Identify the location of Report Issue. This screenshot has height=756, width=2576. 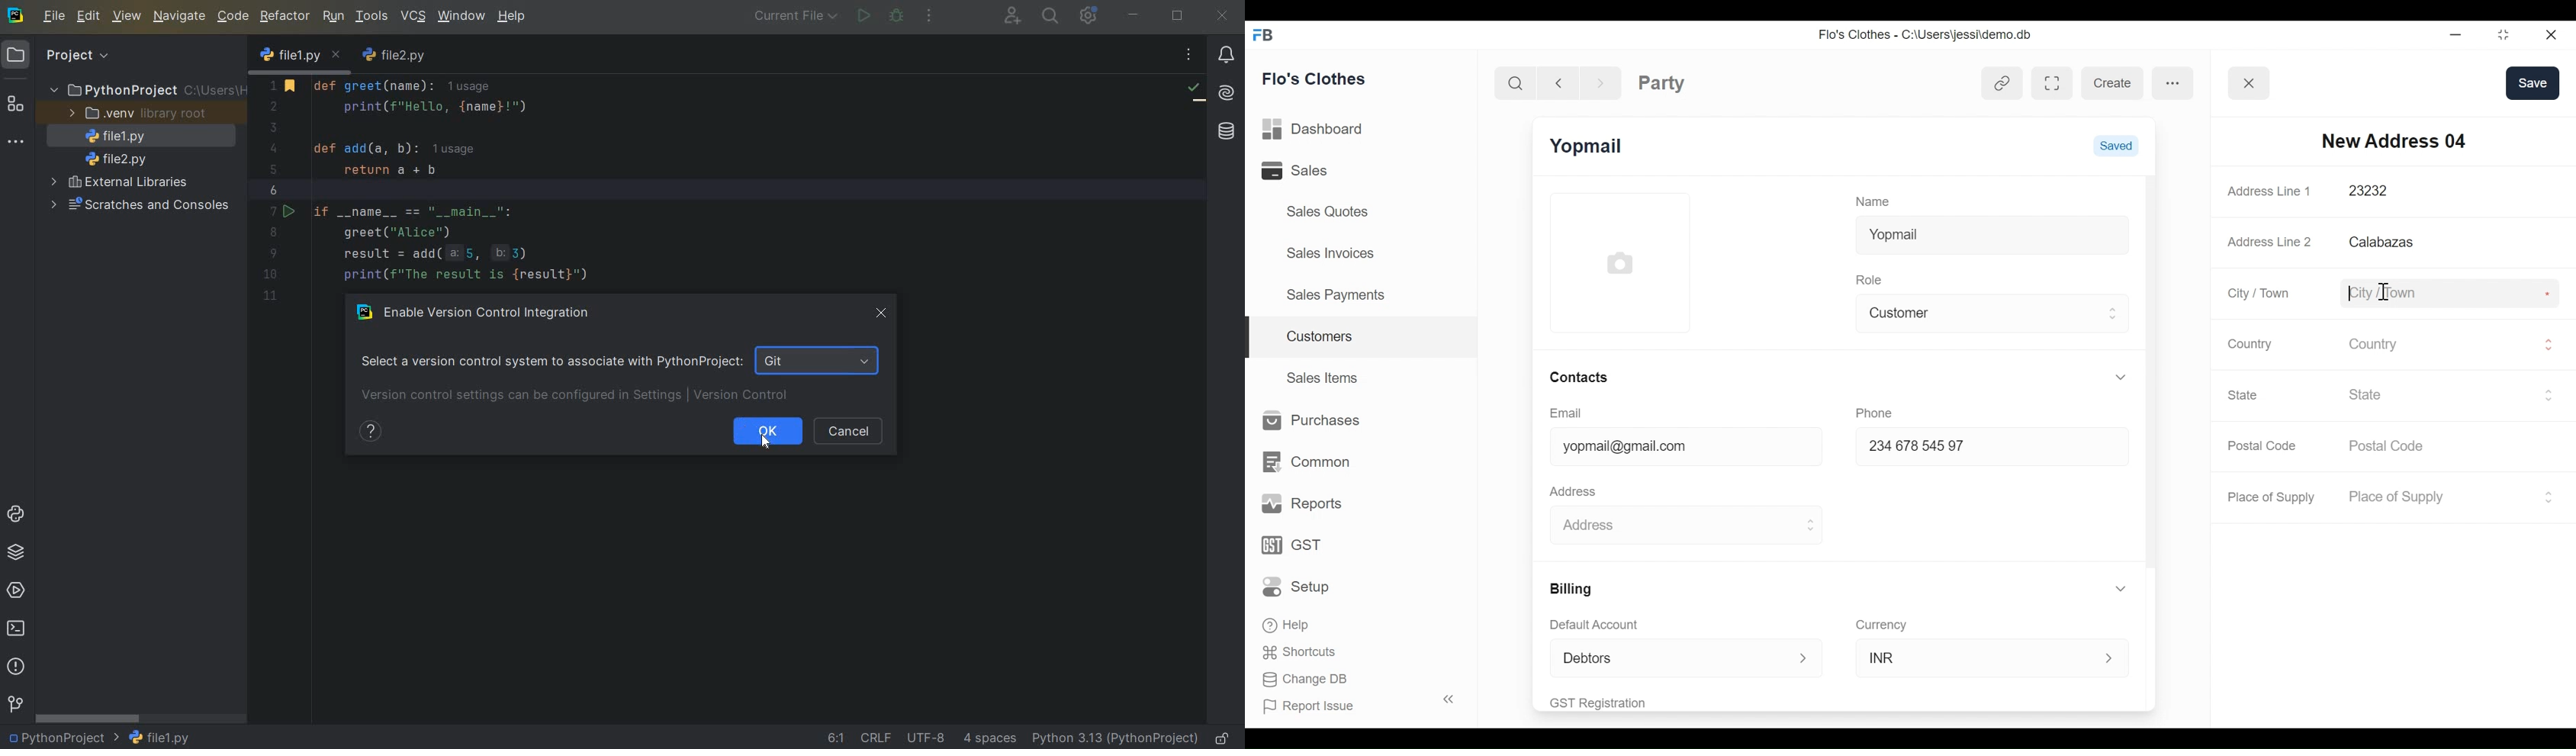
(1352, 703).